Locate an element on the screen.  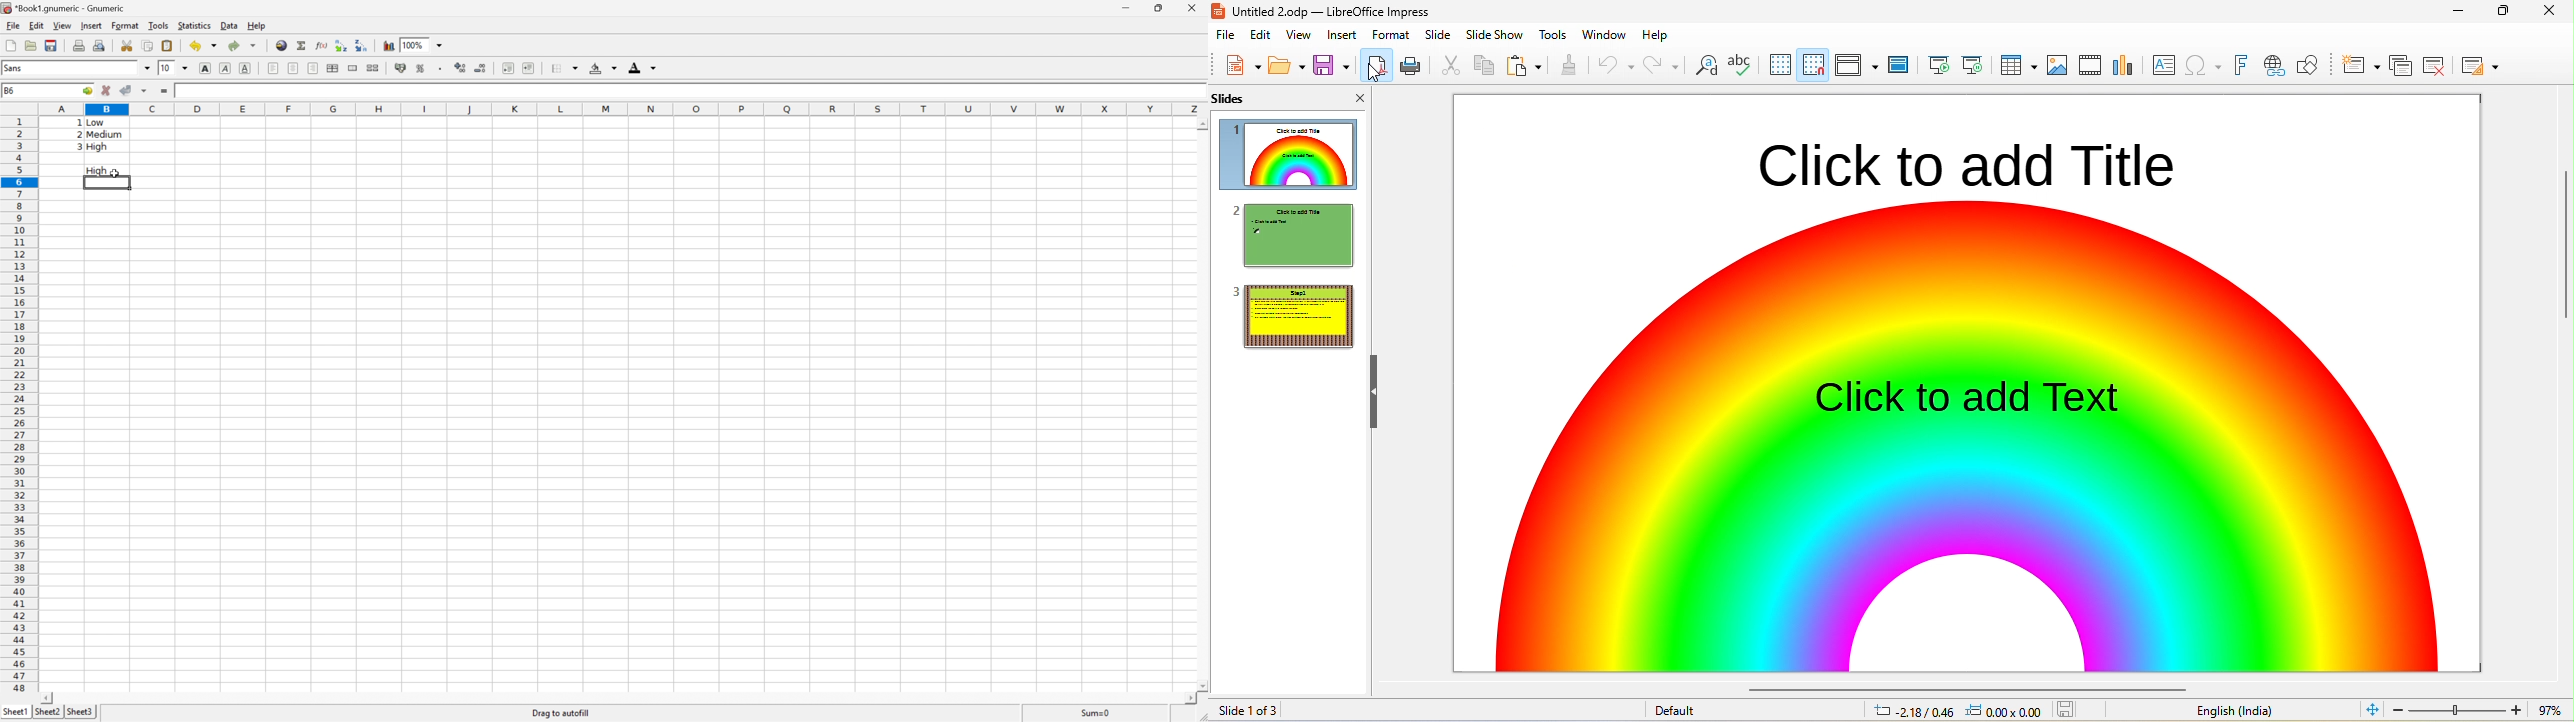
print is located at coordinates (1412, 67).